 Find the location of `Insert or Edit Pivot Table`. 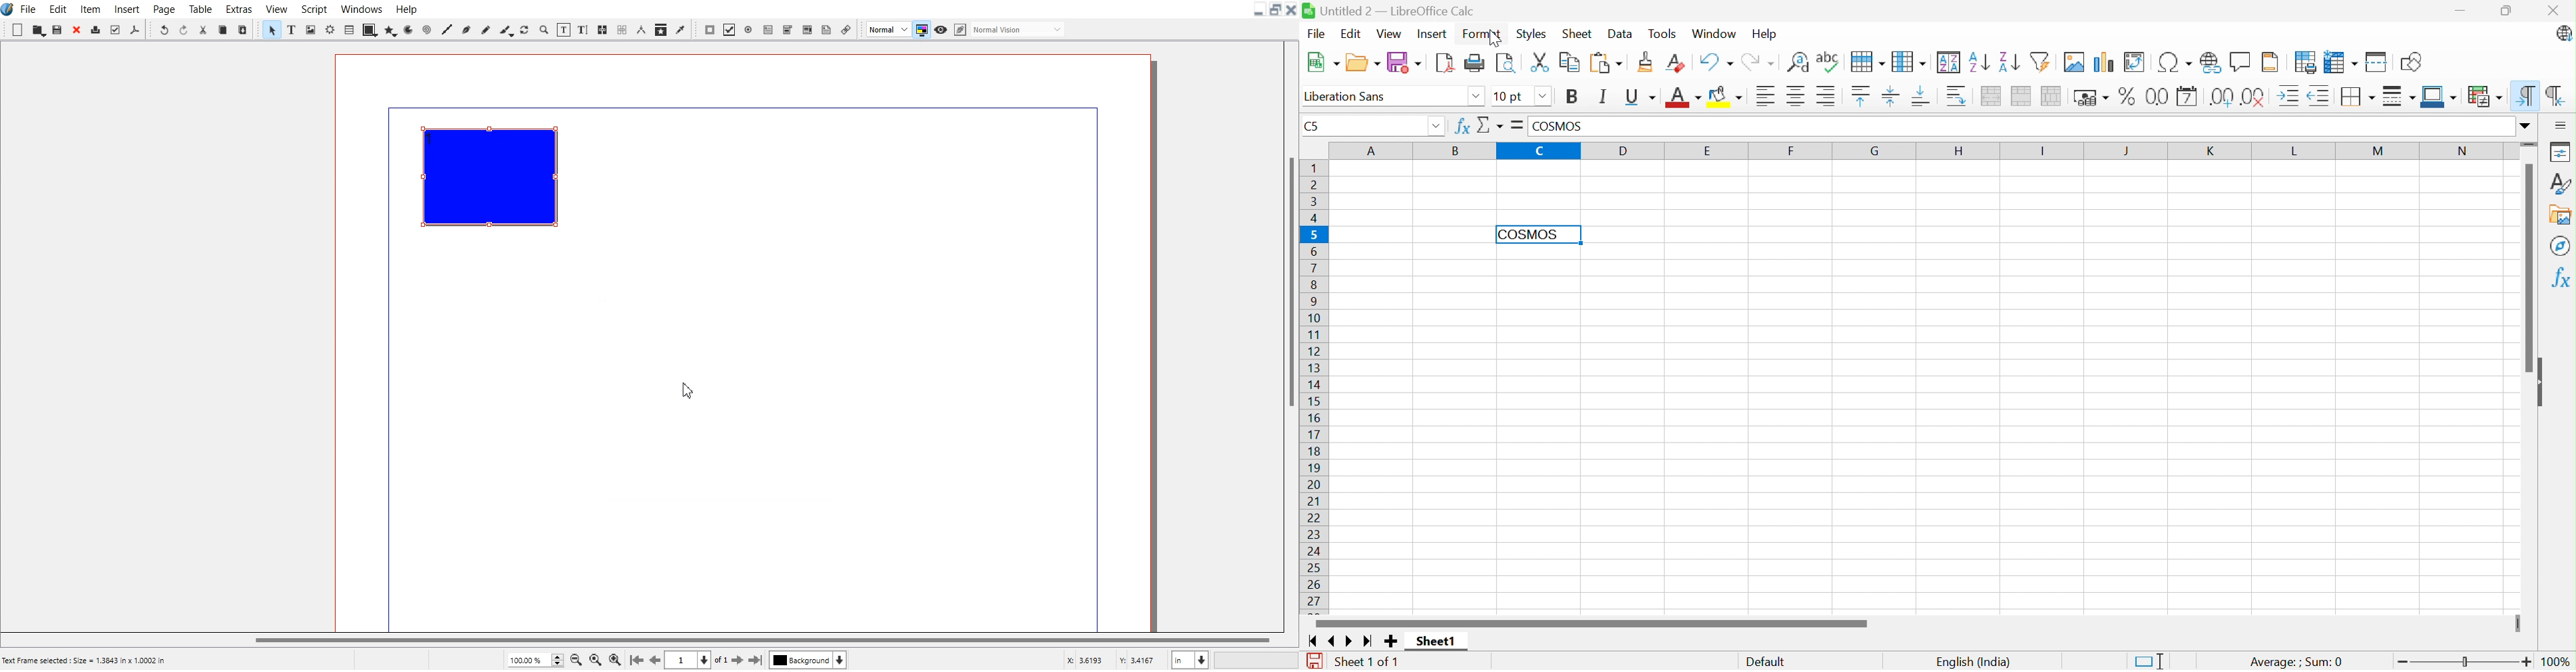

Insert or Edit Pivot Table is located at coordinates (2140, 62).